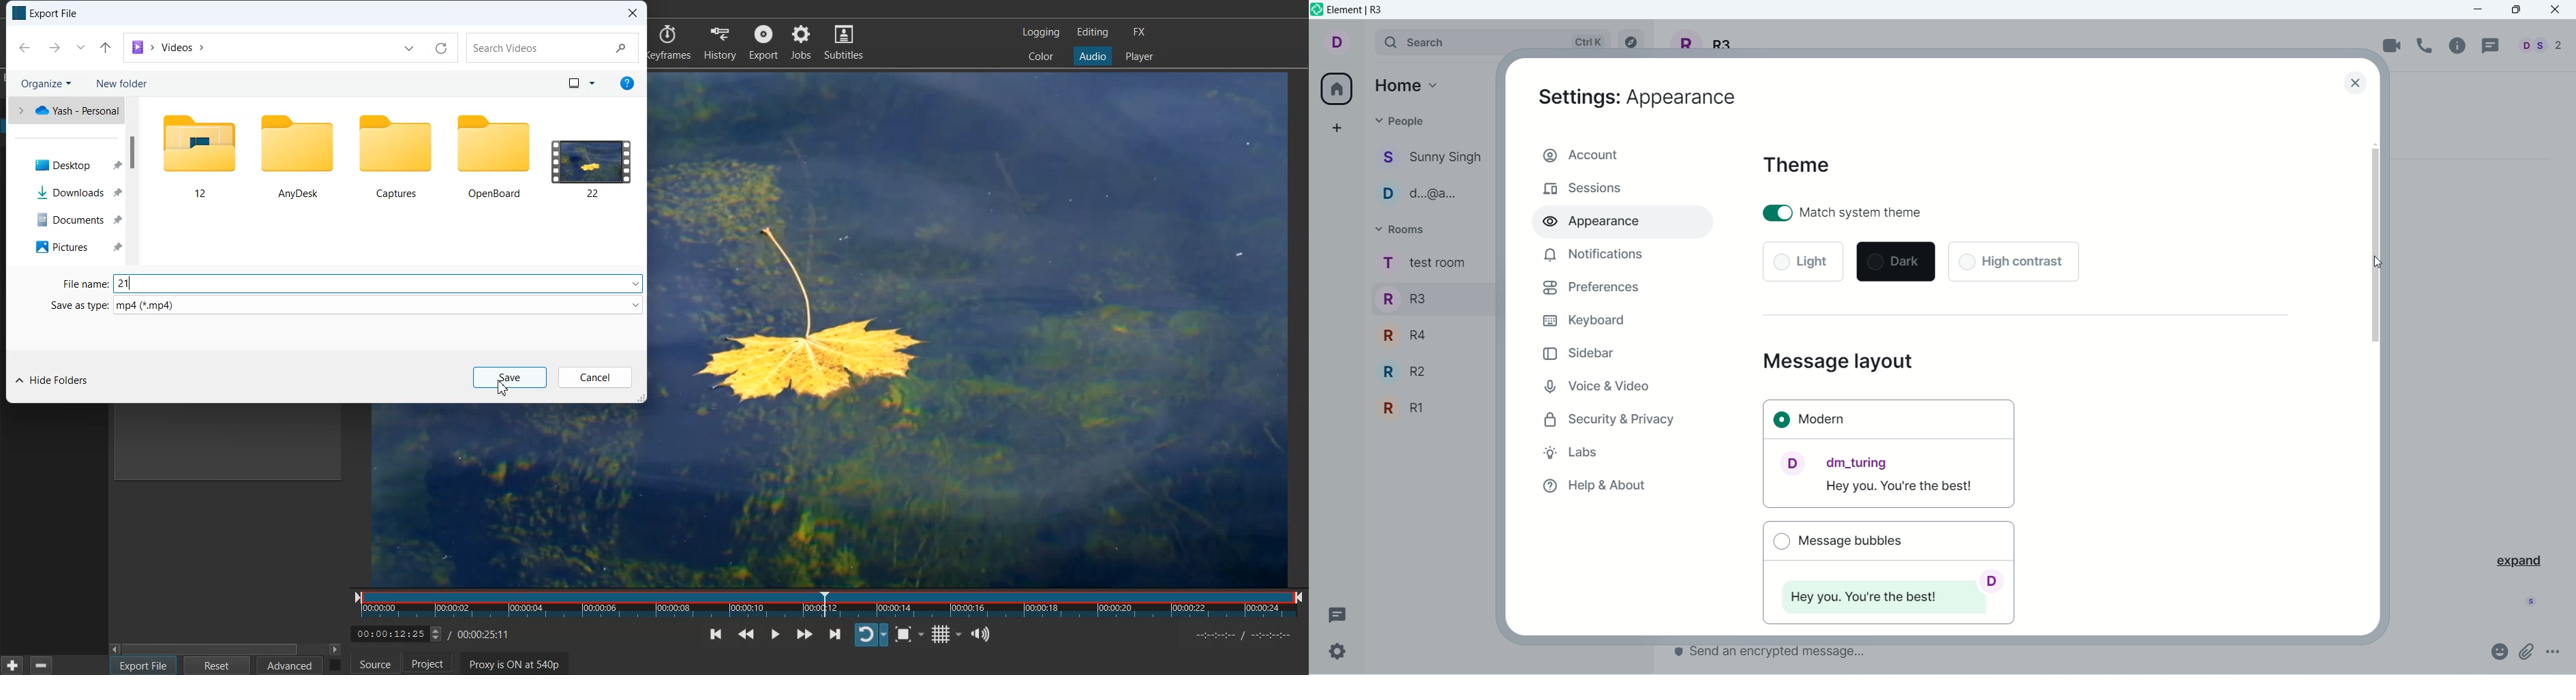 Image resolution: width=2576 pixels, height=700 pixels. I want to click on Subtitles, so click(844, 41).